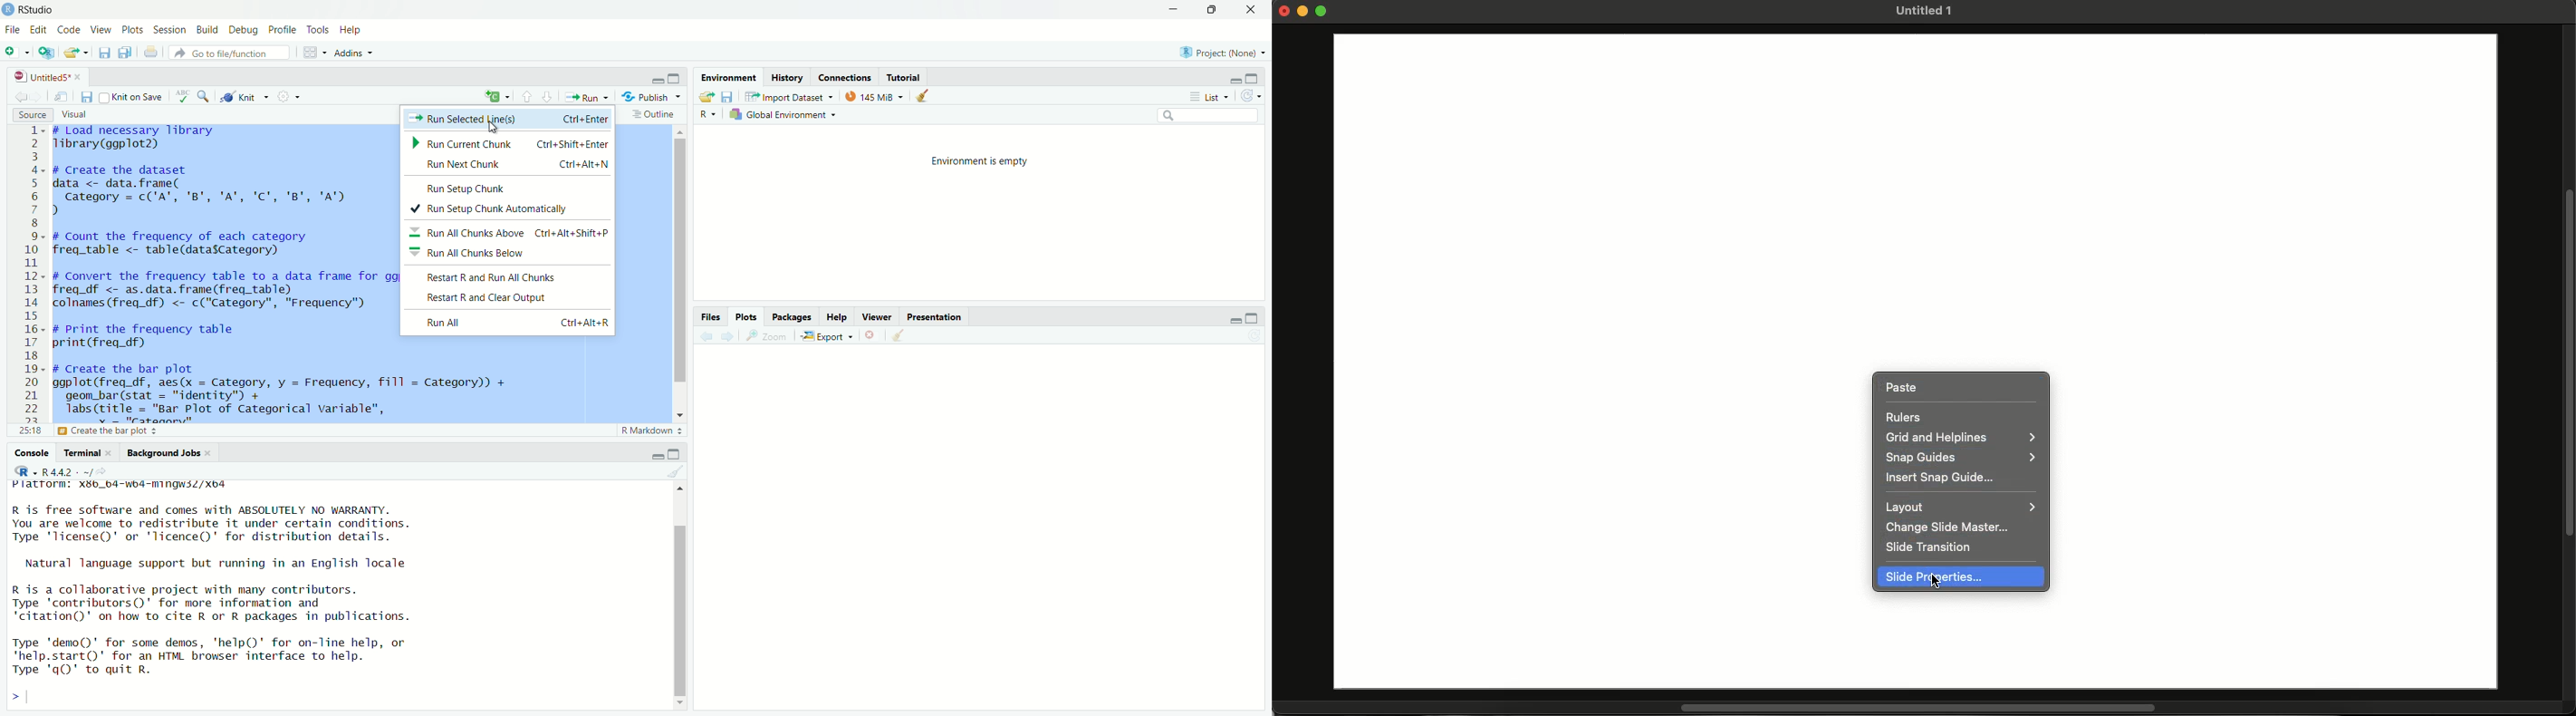 This screenshot has height=728, width=2576. What do you see at coordinates (352, 30) in the screenshot?
I see `help` at bounding box center [352, 30].